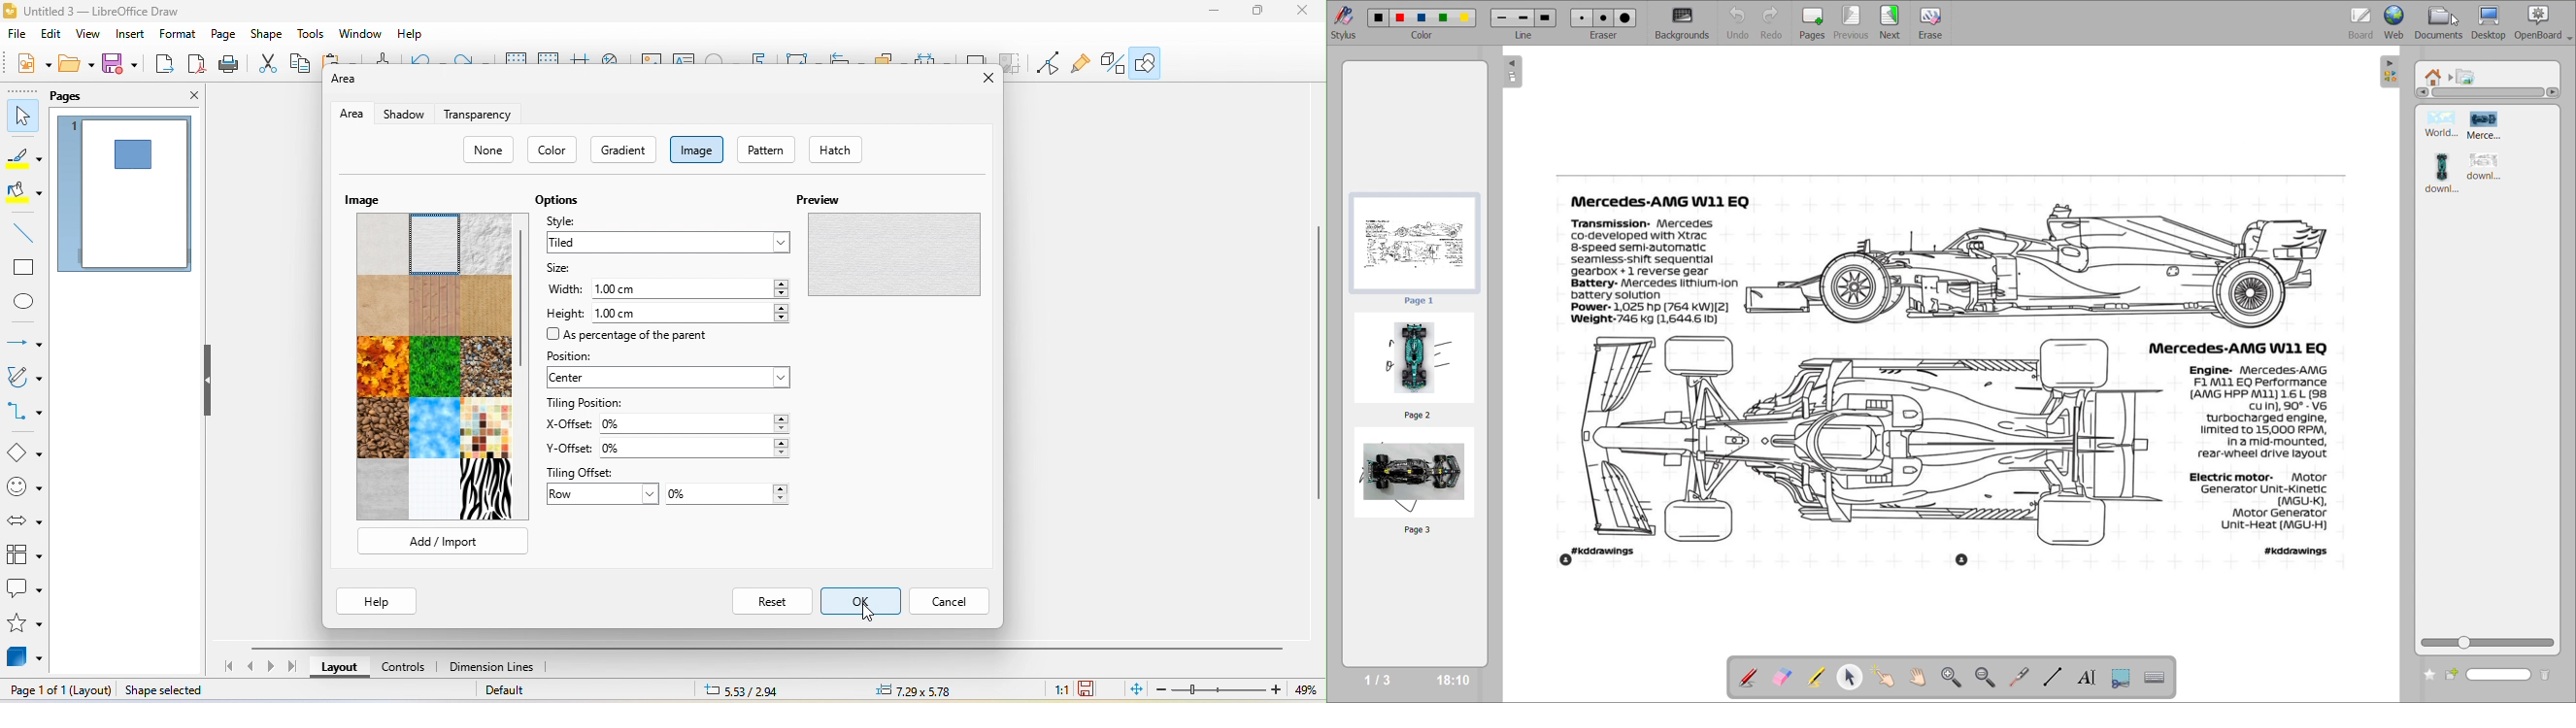  What do you see at coordinates (1463, 18) in the screenshot?
I see `color 5` at bounding box center [1463, 18].